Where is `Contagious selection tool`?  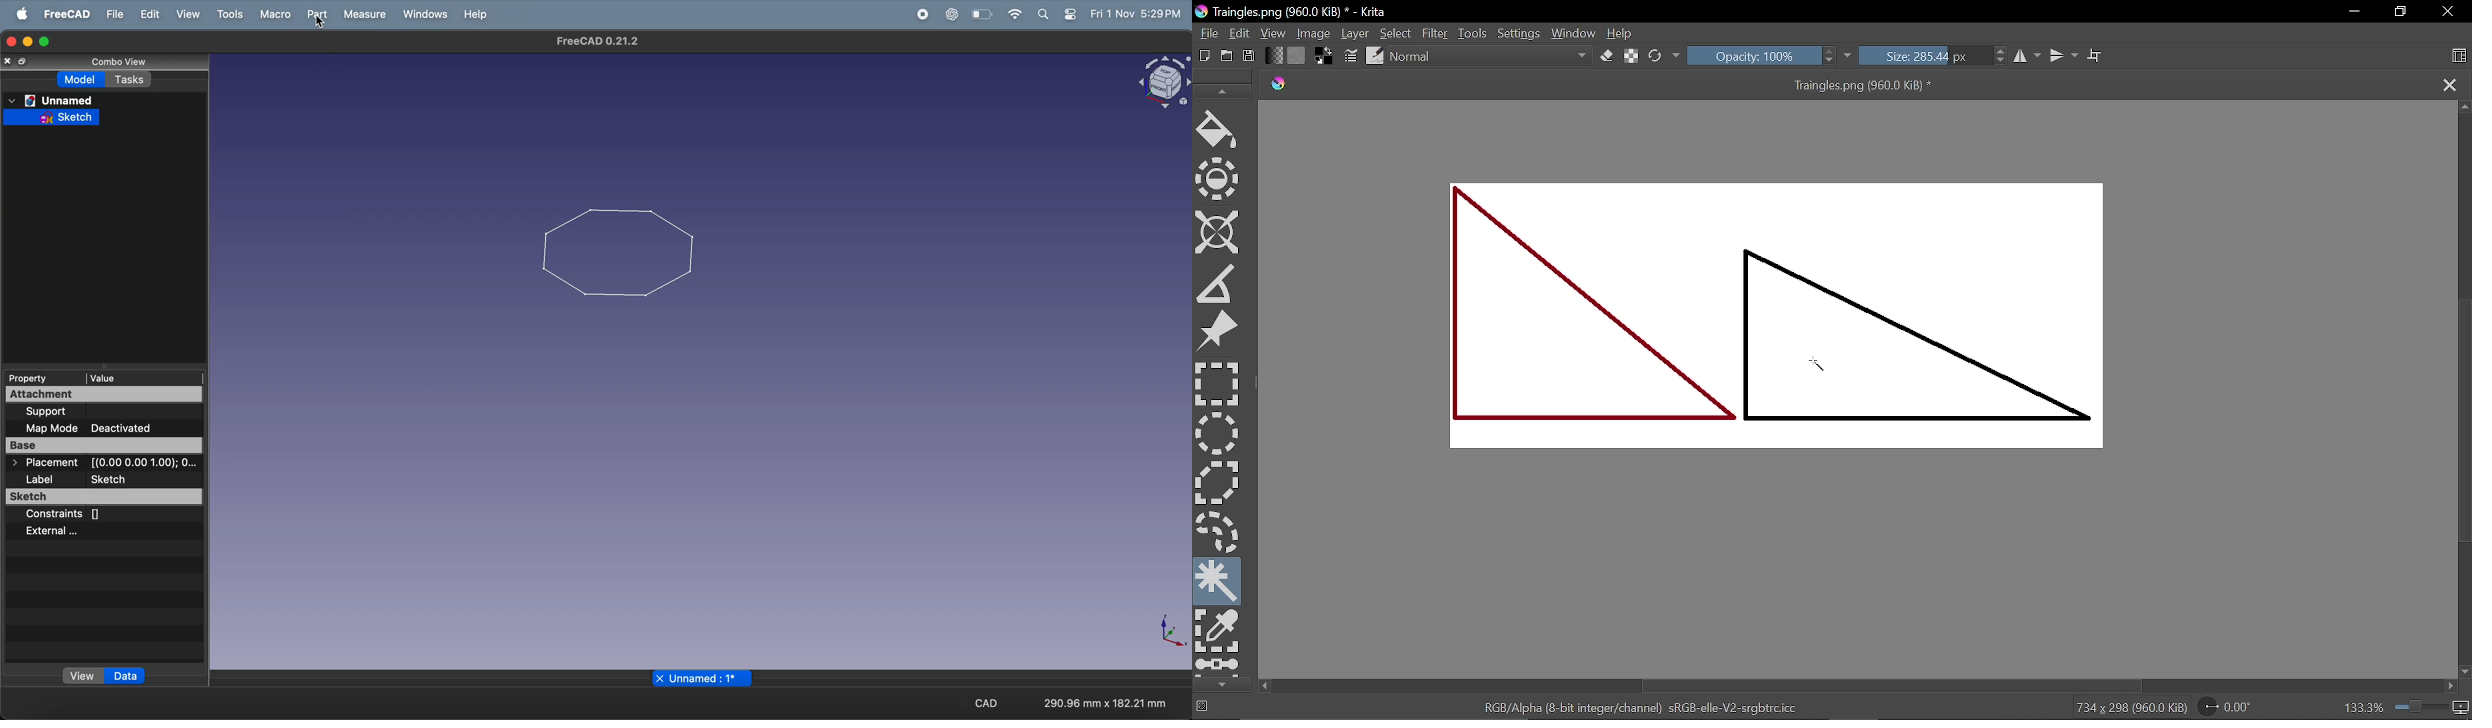 Contagious selection tool is located at coordinates (1219, 581).